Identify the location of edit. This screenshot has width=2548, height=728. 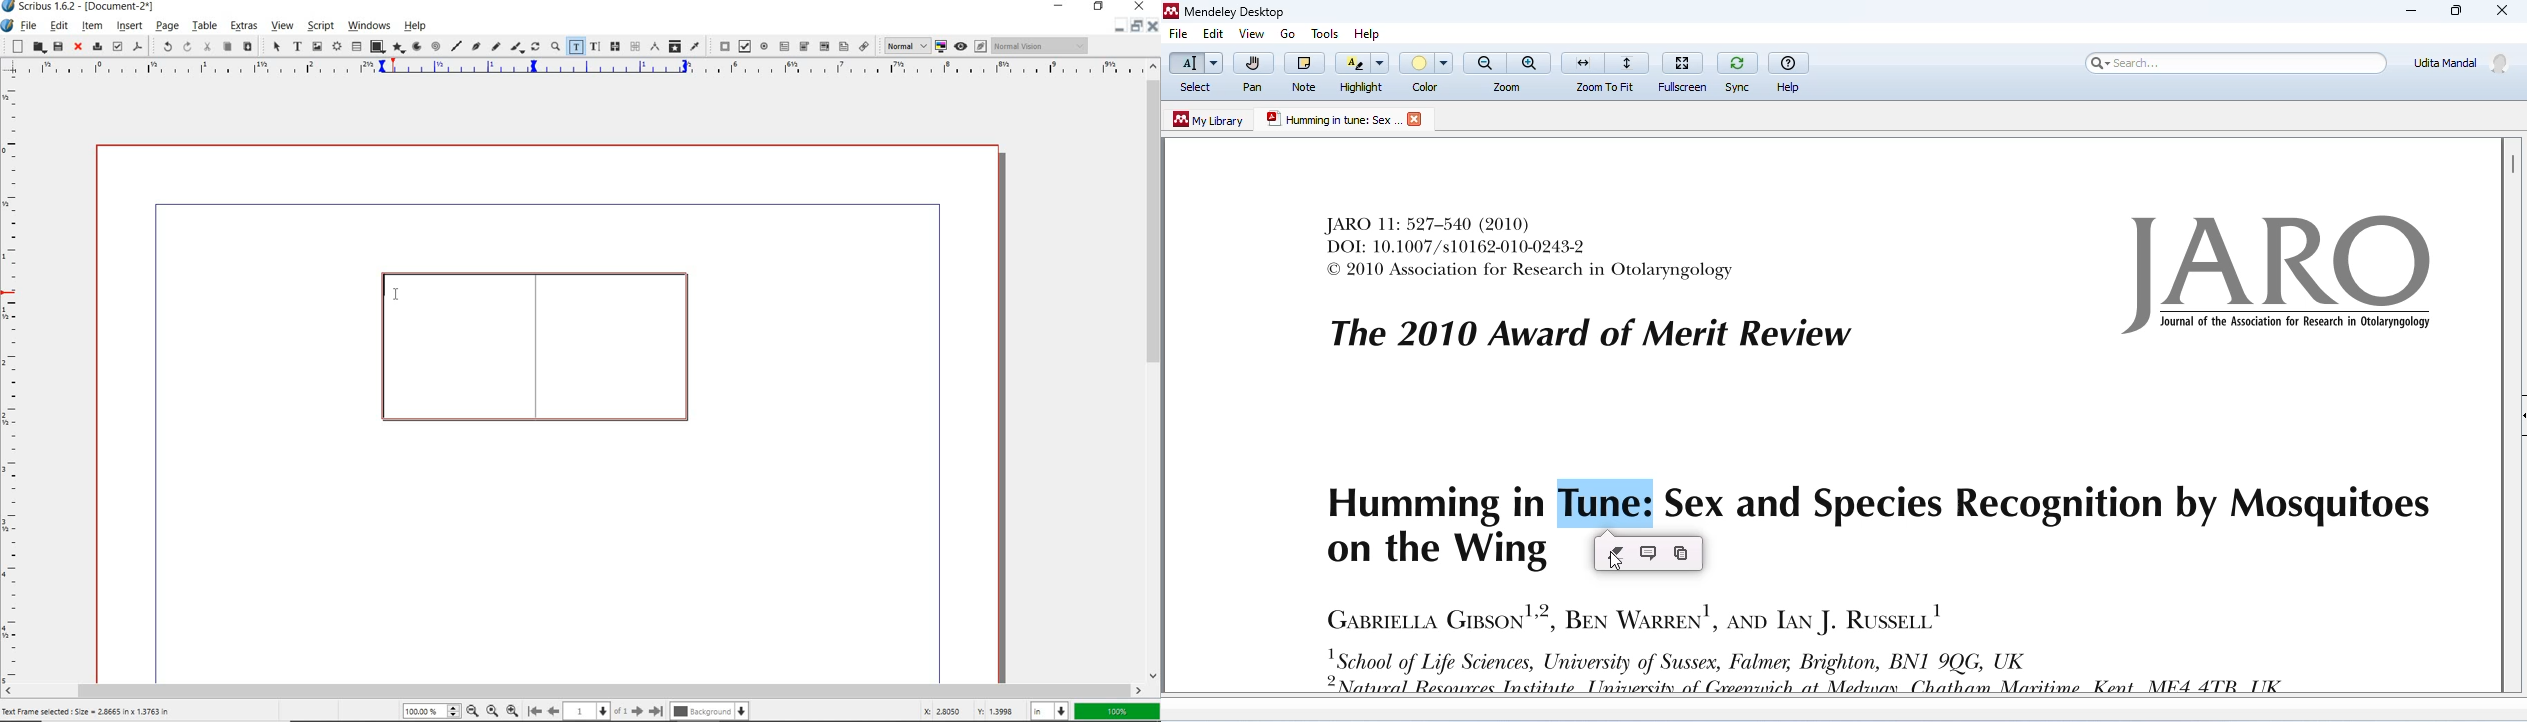
(59, 26).